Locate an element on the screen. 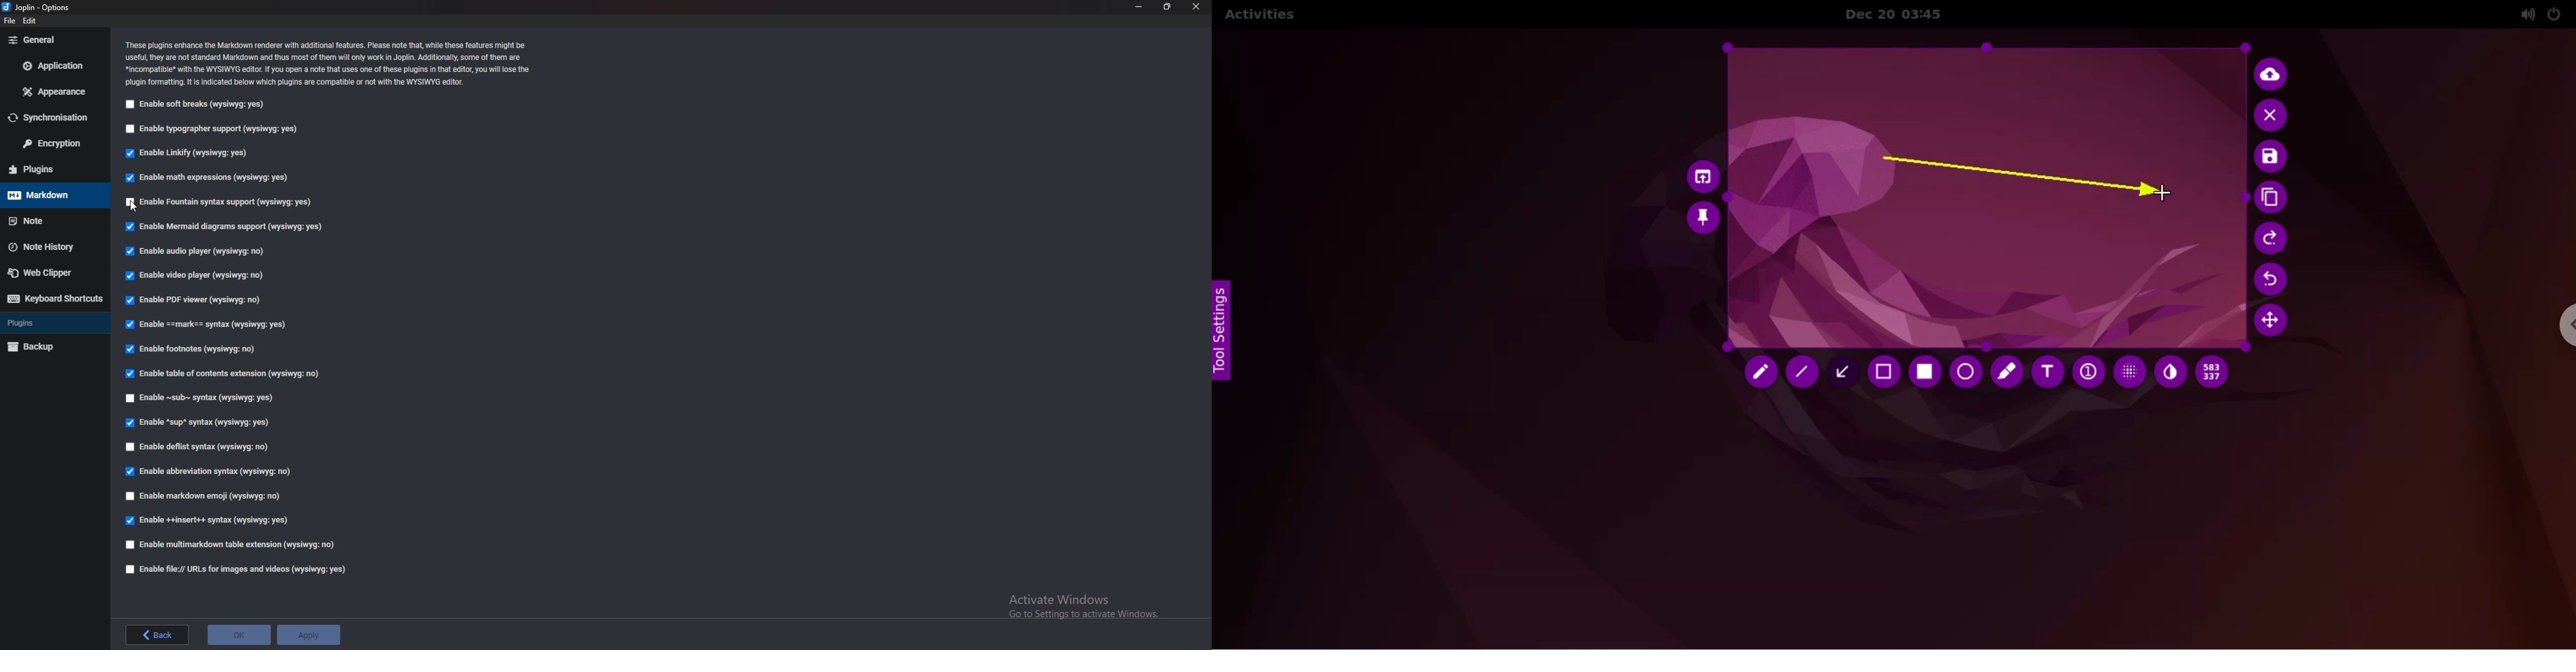 This screenshot has width=2576, height=672. Enable table of contents is located at coordinates (229, 374).